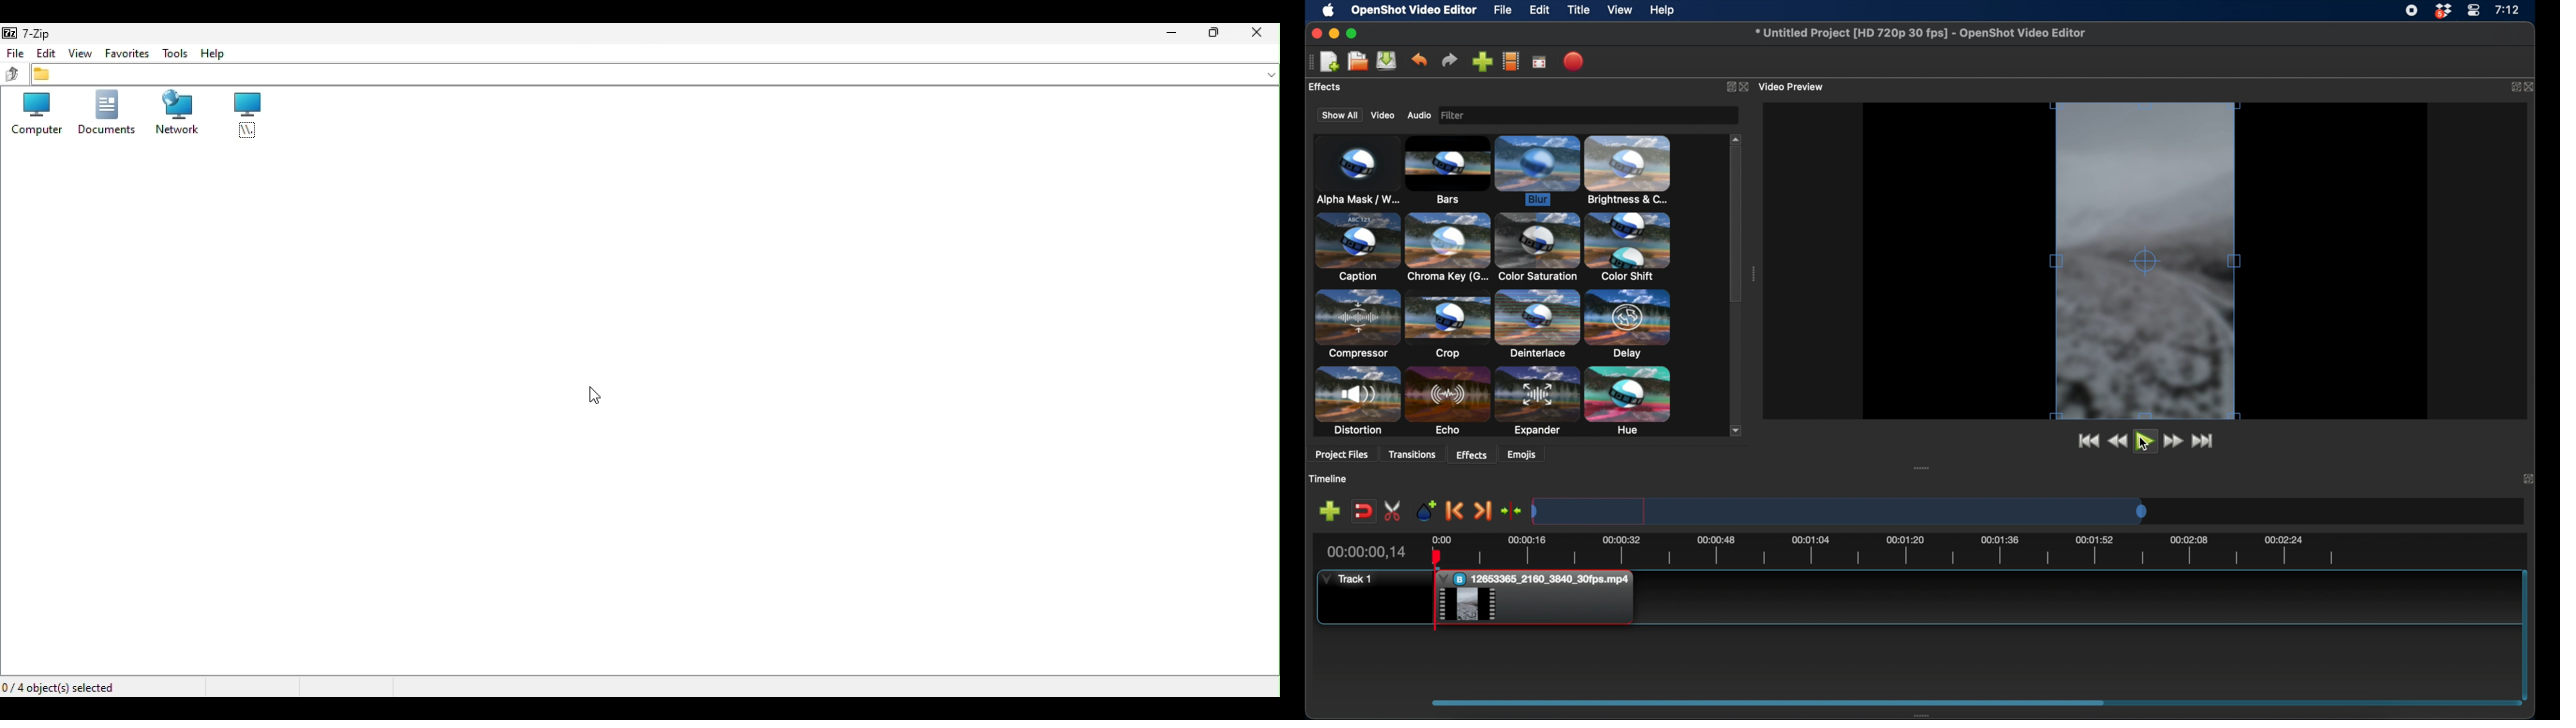 The height and width of the screenshot is (728, 2576). What do you see at coordinates (1901, 553) in the screenshot?
I see `timeline` at bounding box center [1901, 553].